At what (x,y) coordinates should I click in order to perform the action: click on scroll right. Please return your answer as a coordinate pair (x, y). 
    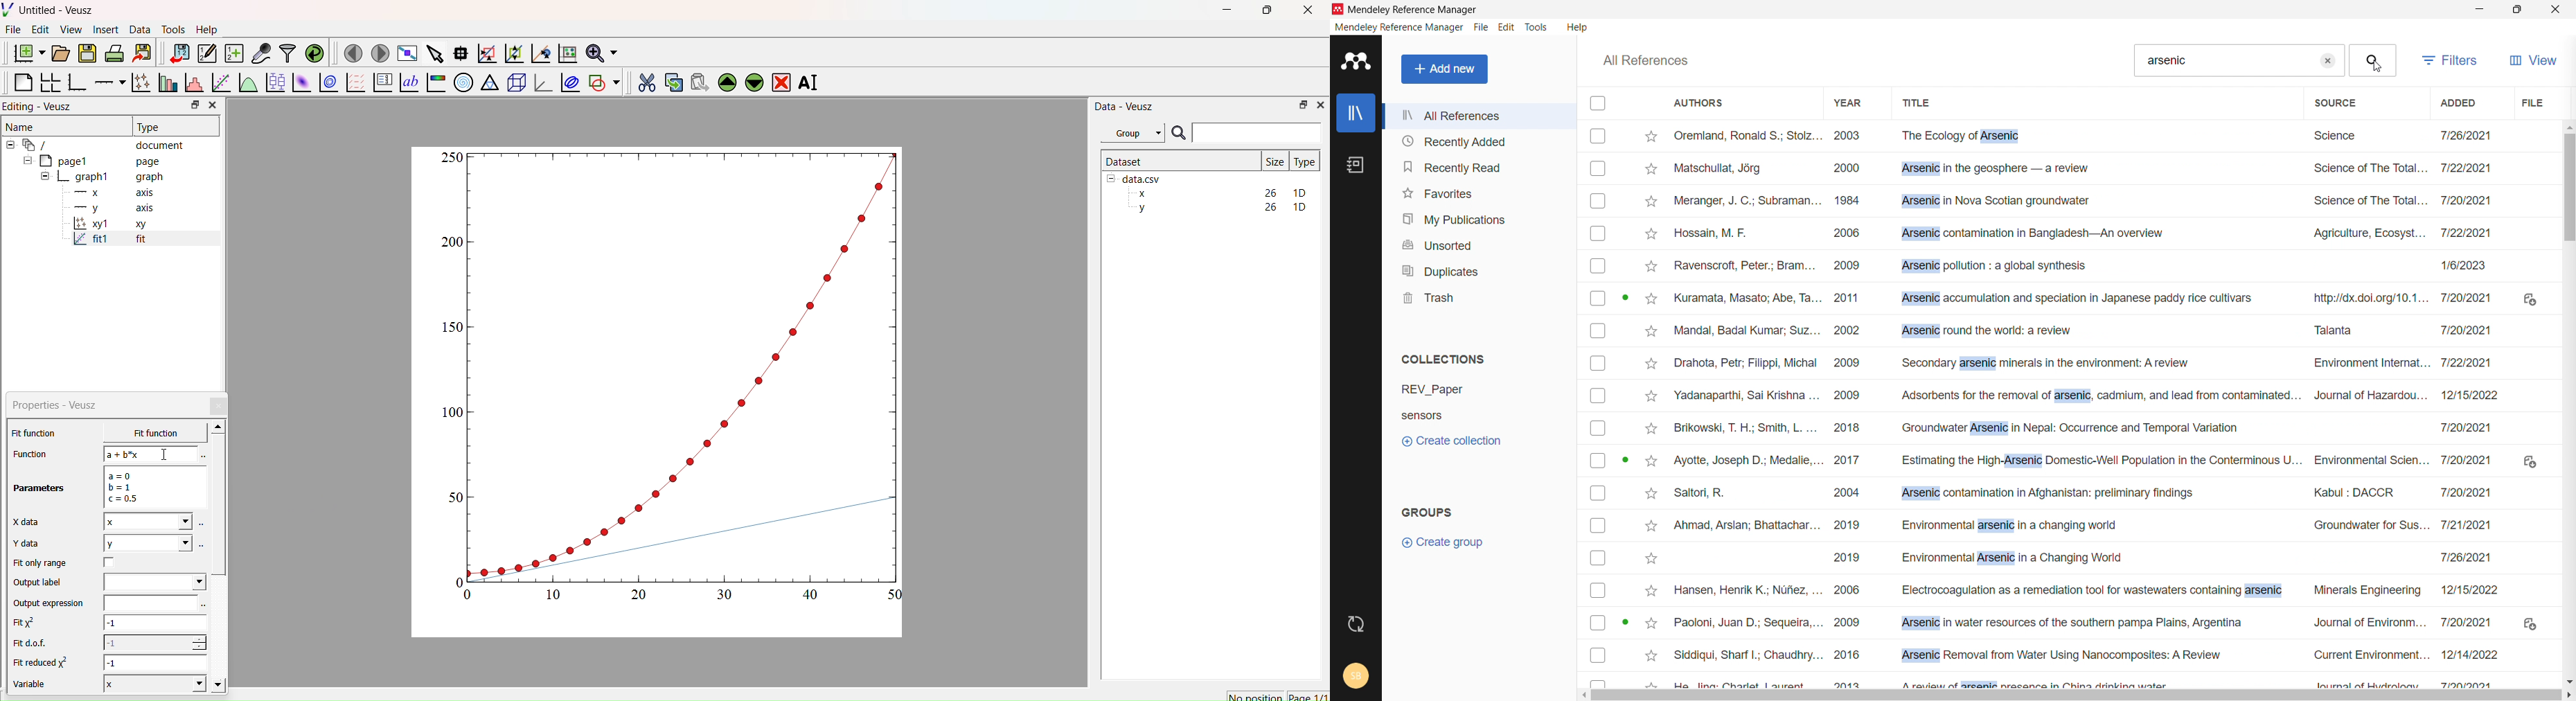
    Looking at the image, I should click on (2568, 694).